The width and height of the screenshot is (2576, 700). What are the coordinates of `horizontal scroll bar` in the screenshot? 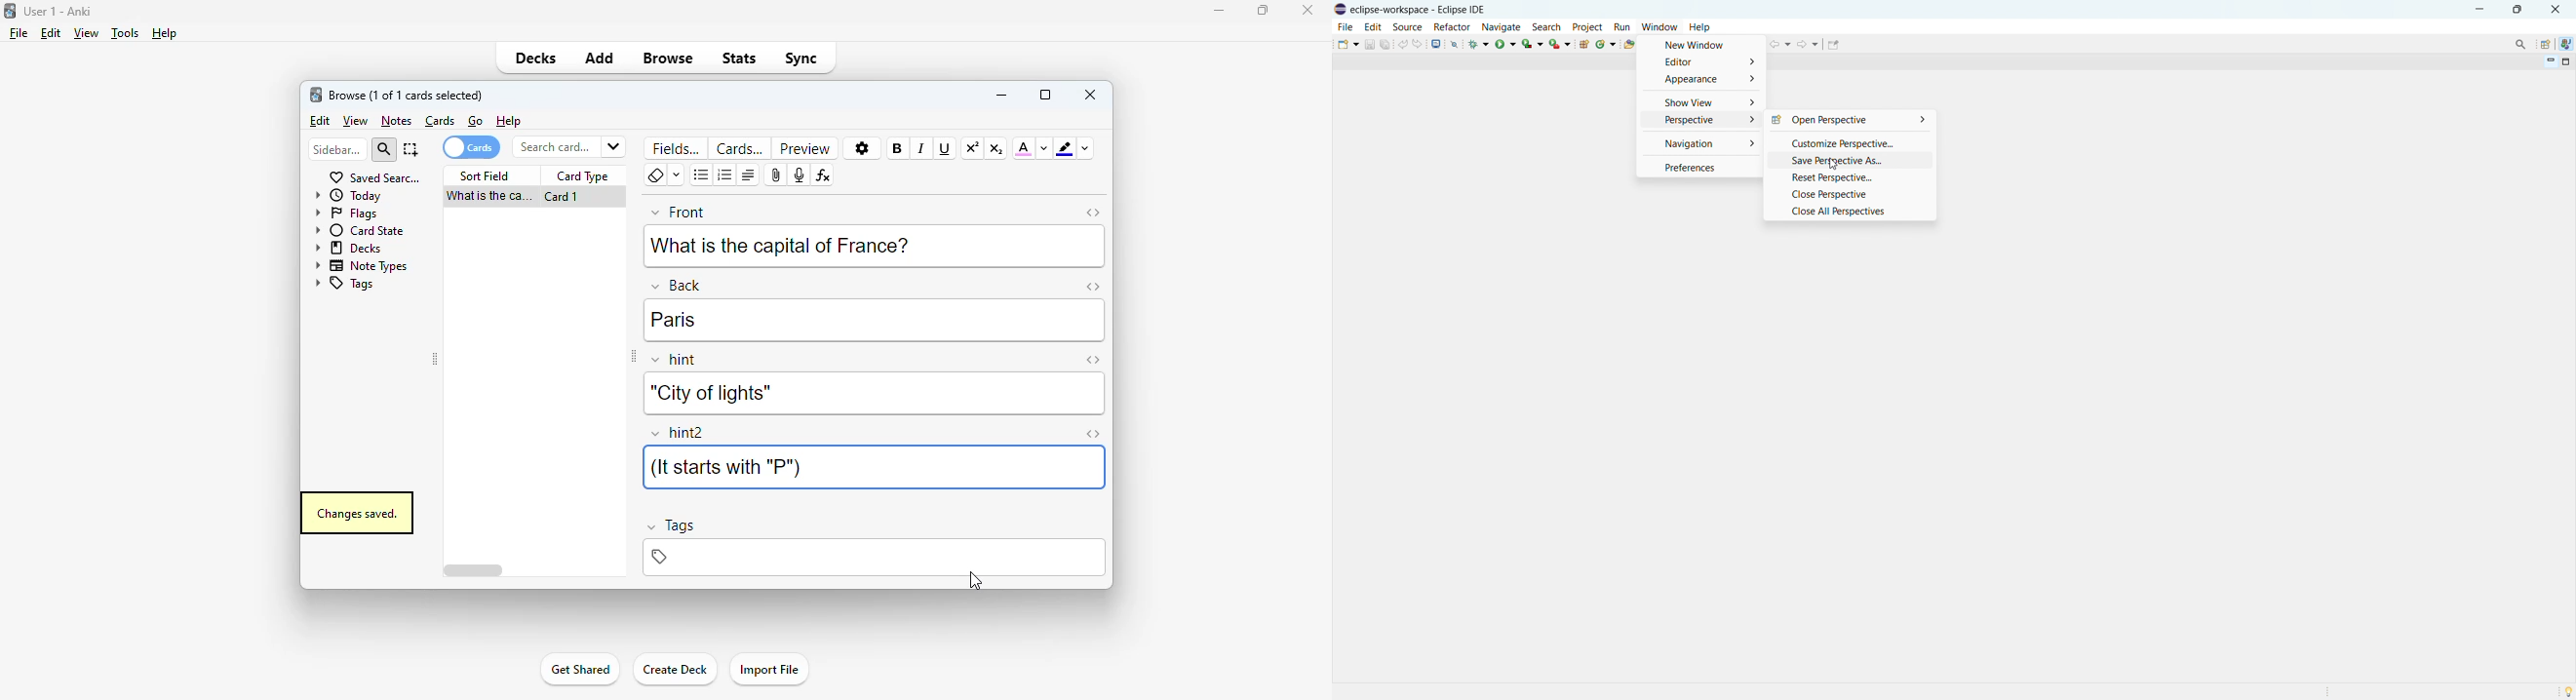 It's located at (476, 571).